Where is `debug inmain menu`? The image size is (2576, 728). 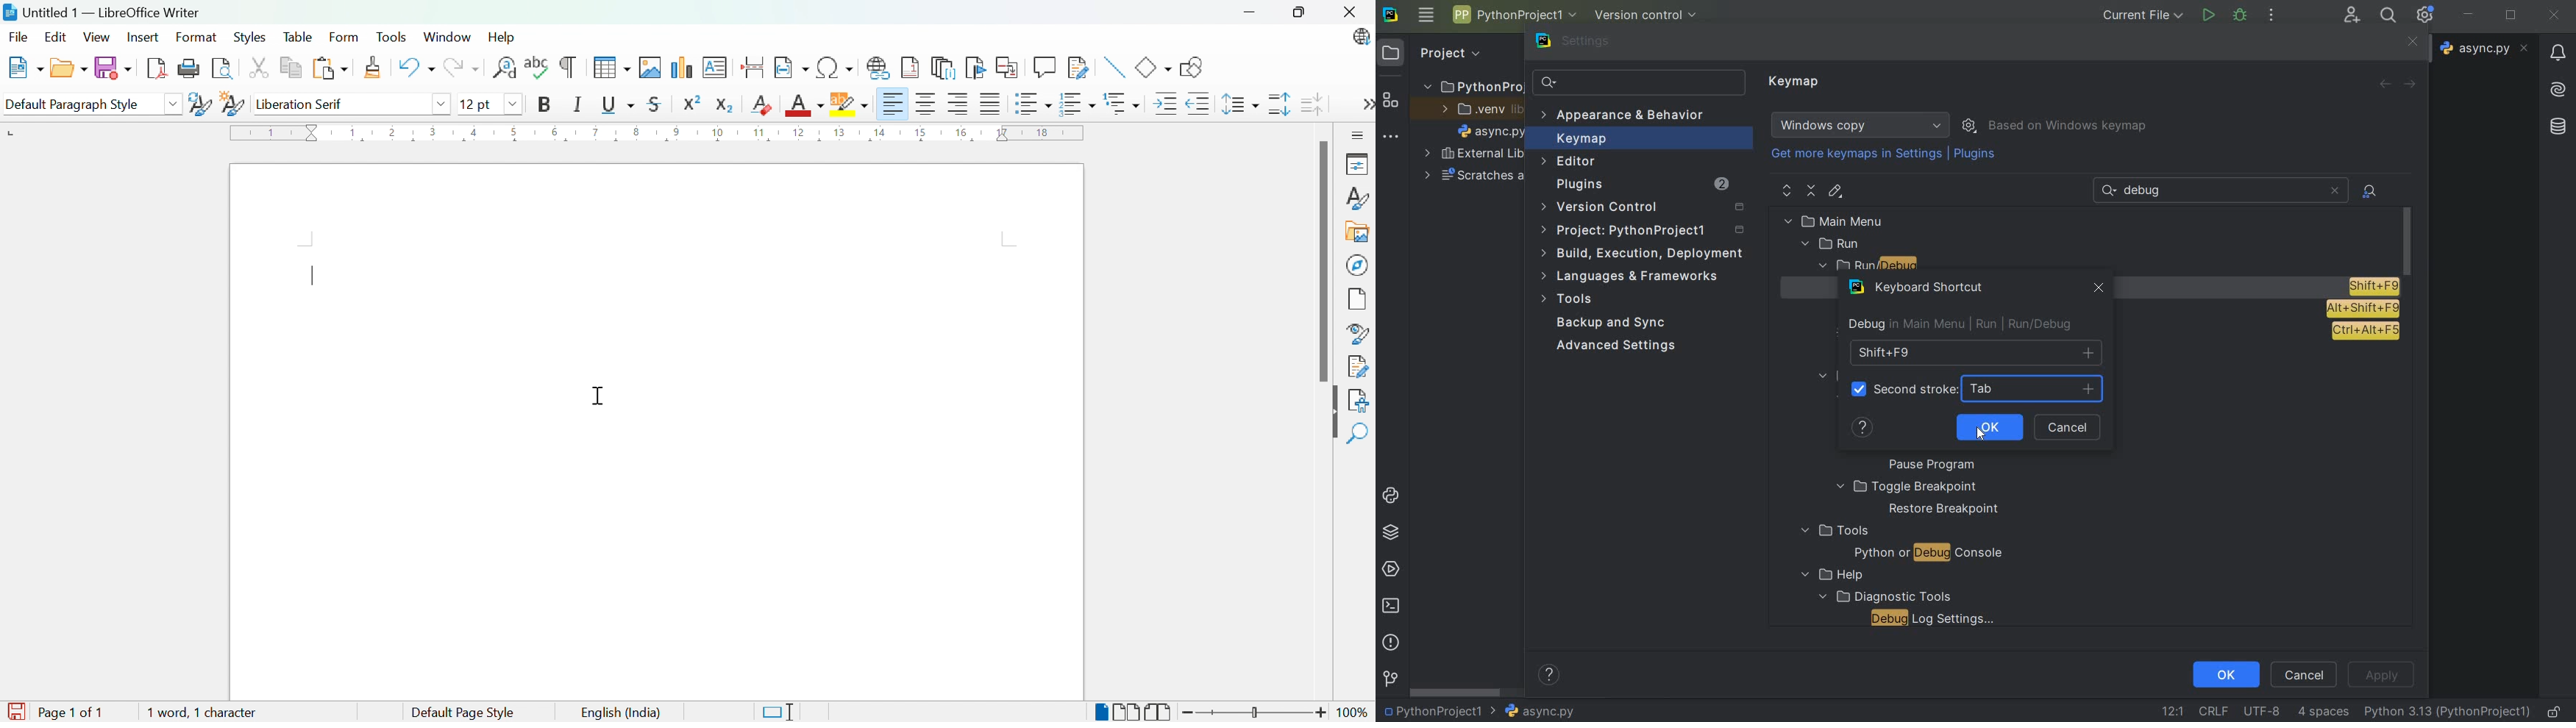 debug inmain menu is located at coordinates (1903, 325).